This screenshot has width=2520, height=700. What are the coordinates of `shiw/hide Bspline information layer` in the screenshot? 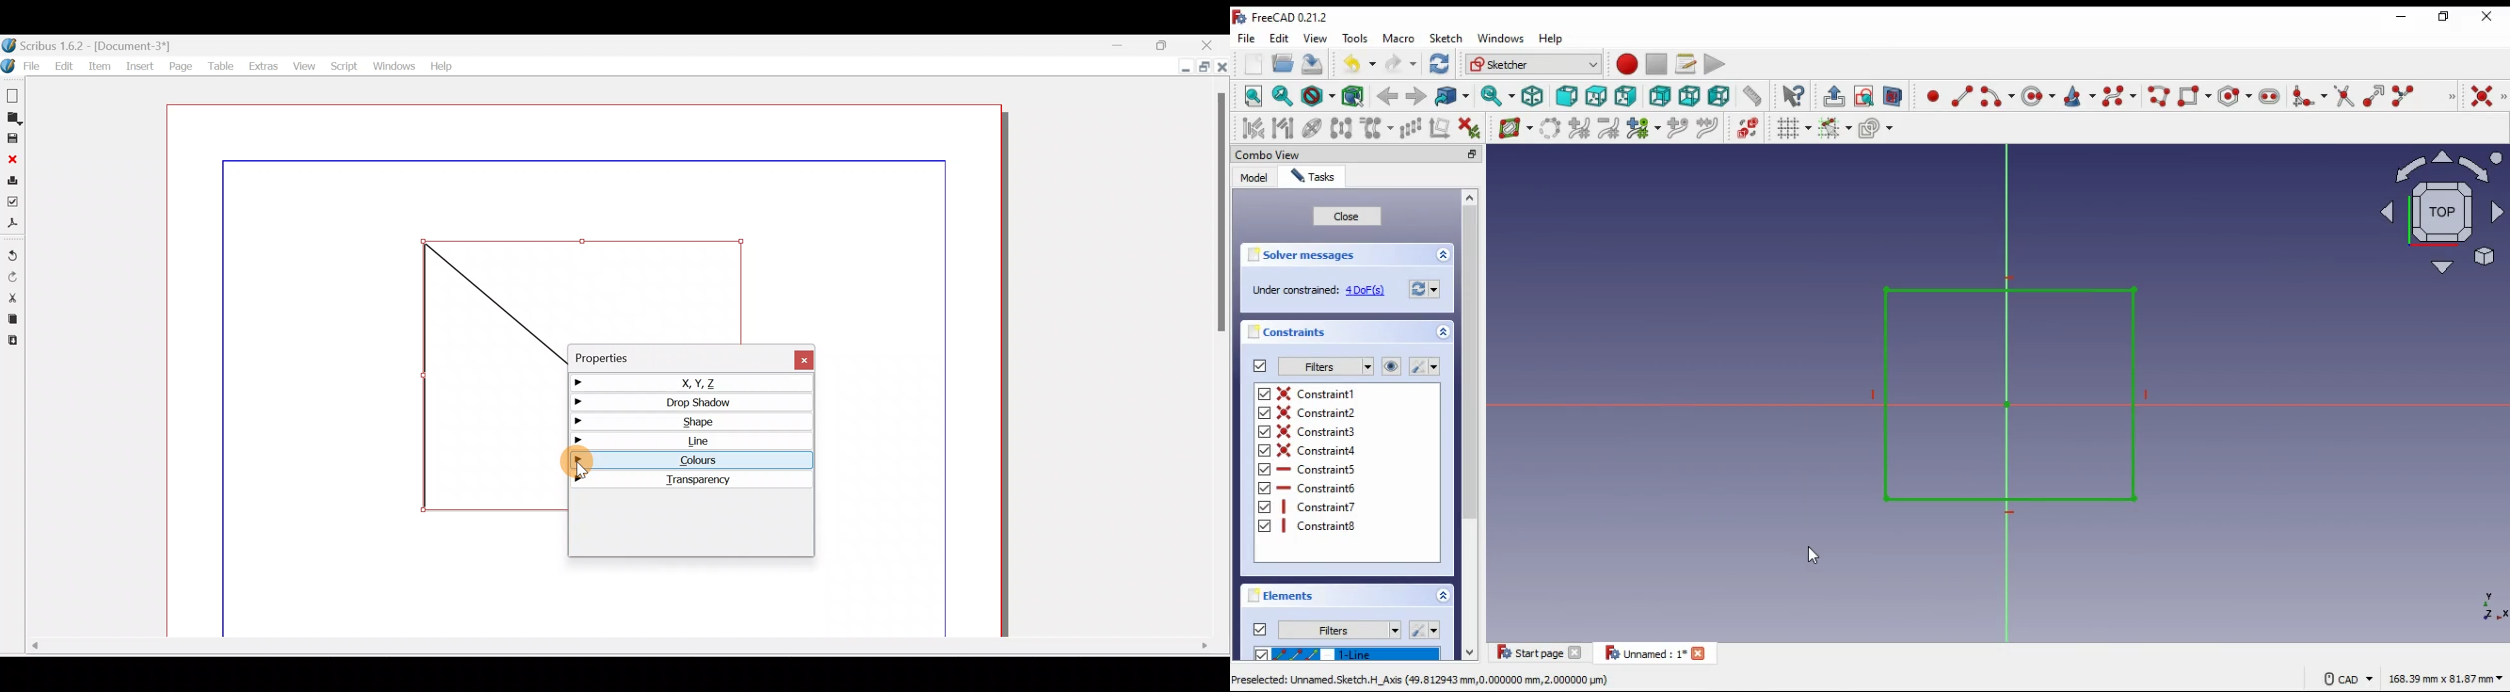 It's located at (1516, 127).